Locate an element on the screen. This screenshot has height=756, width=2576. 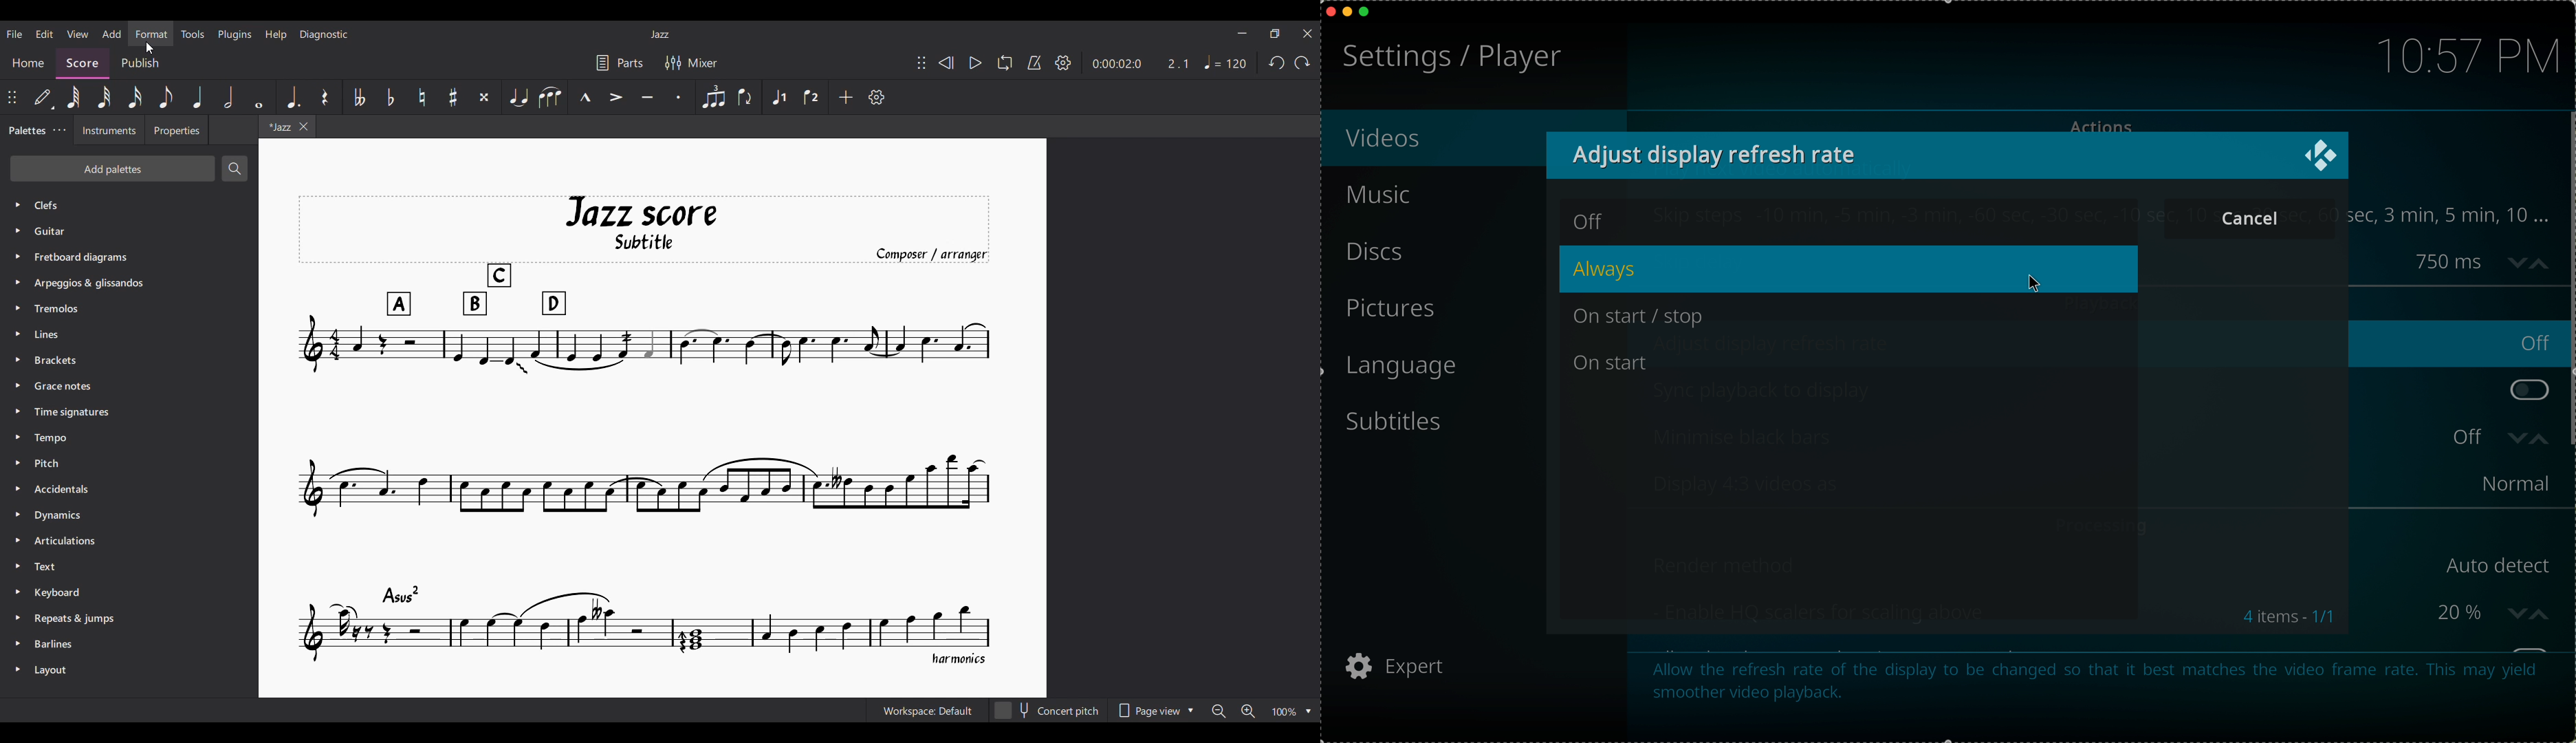
Allow the refresh rate of the display to be changed so that it best matches the video frame rate. This may yield
smoother video playback. is located at coordinates (2092, 688).